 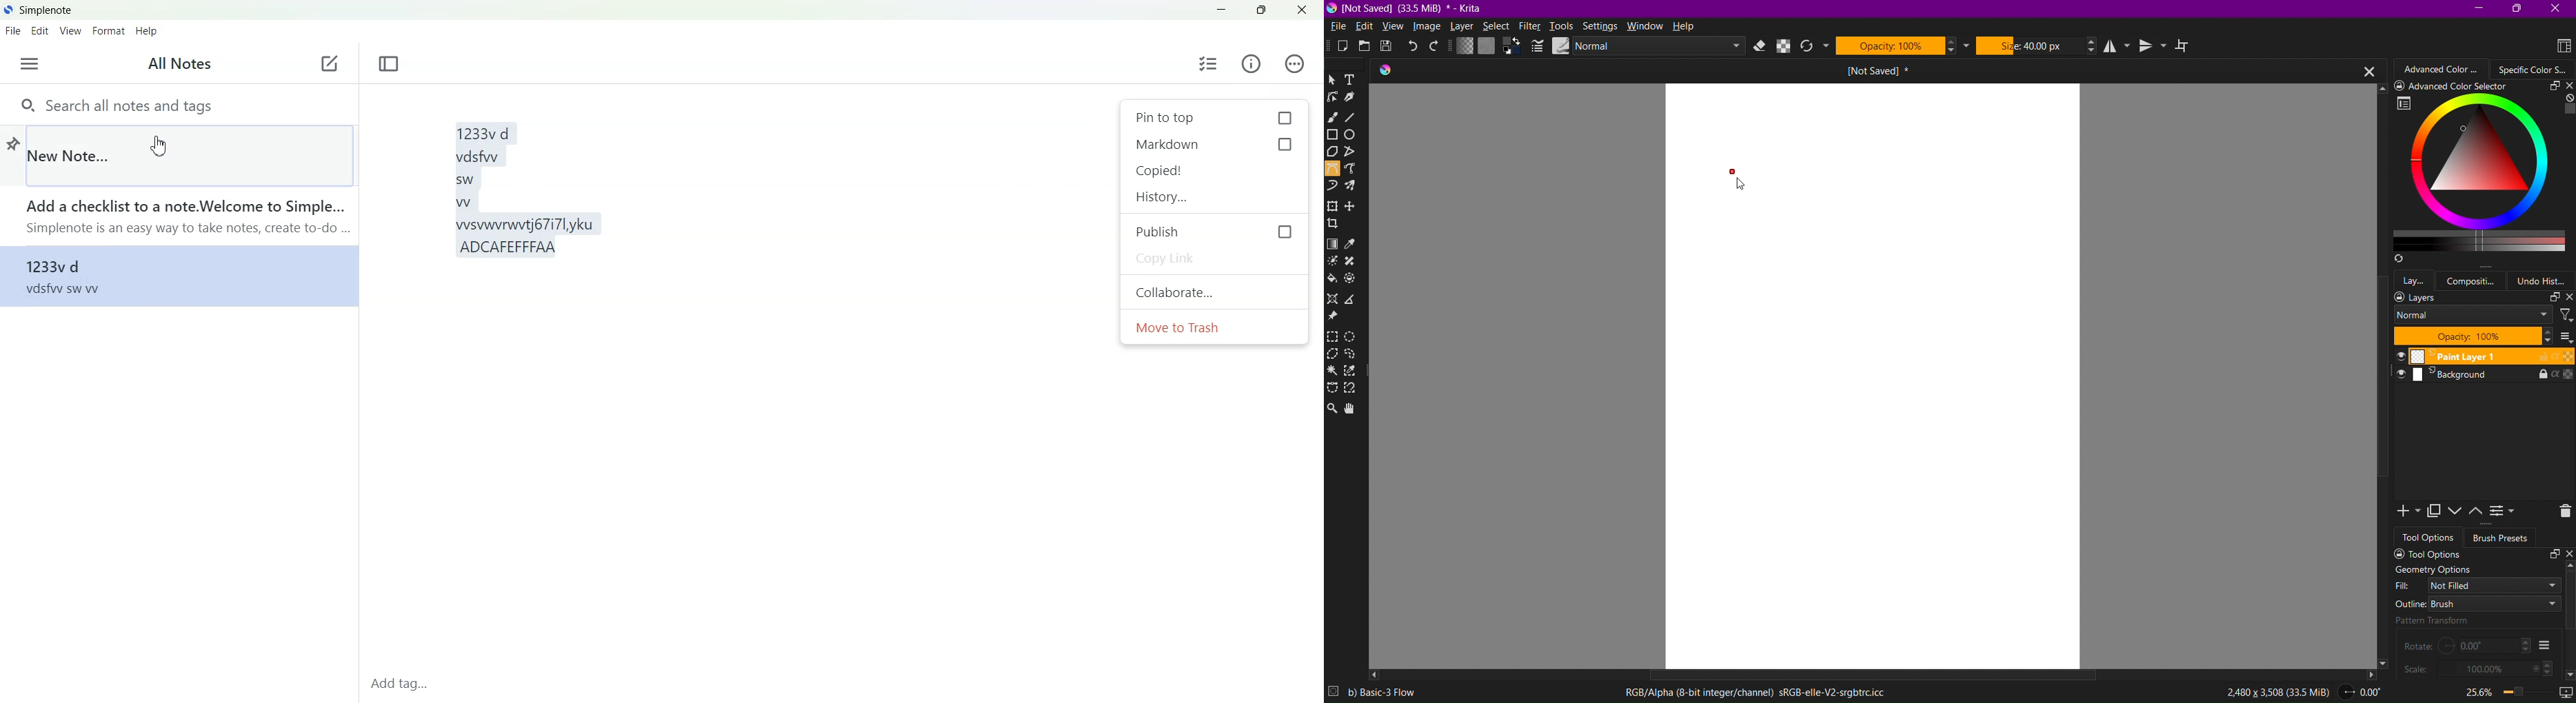 What do you see at coordinates (2370, 674) in the screenshot?
I see `Right` at bounding box center [2370, 674].